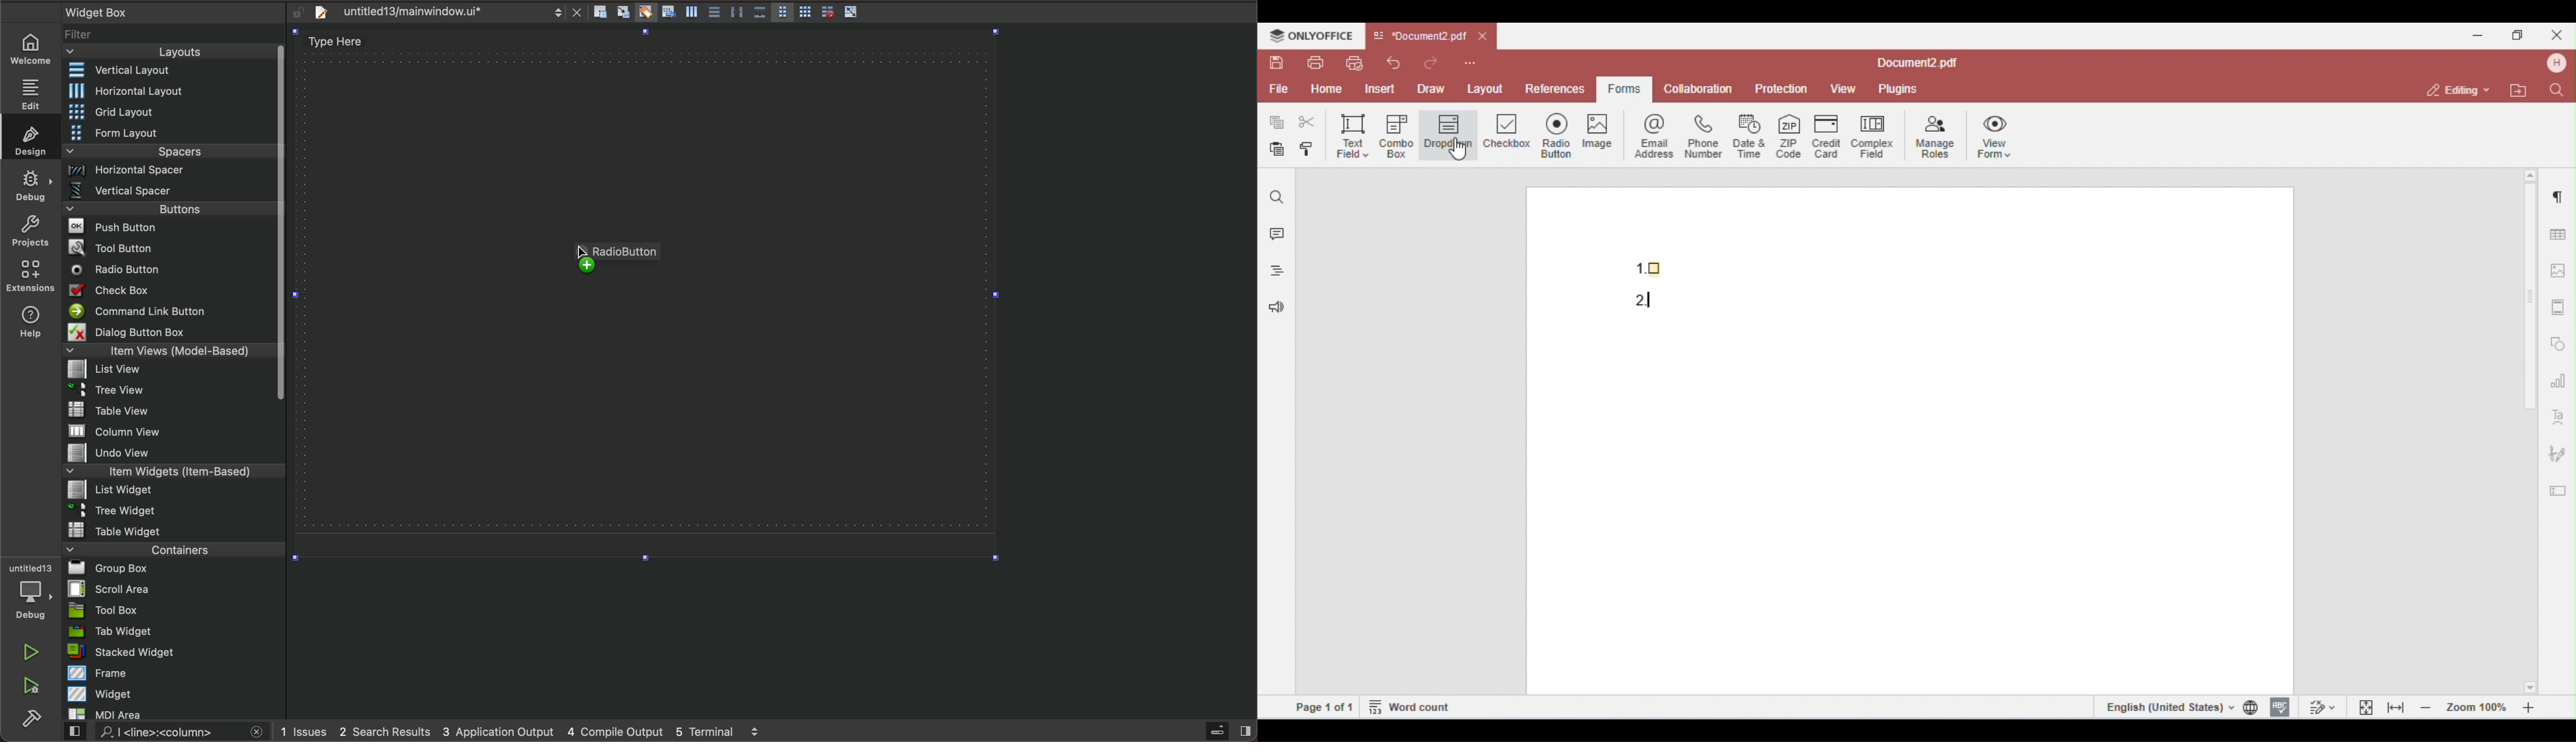 Image resolution: width=2576 pixels, height=756 pixels. What do you see at coordinates (32, 652) in the screenshot?
I see `run` at bounding box center [32, 652].